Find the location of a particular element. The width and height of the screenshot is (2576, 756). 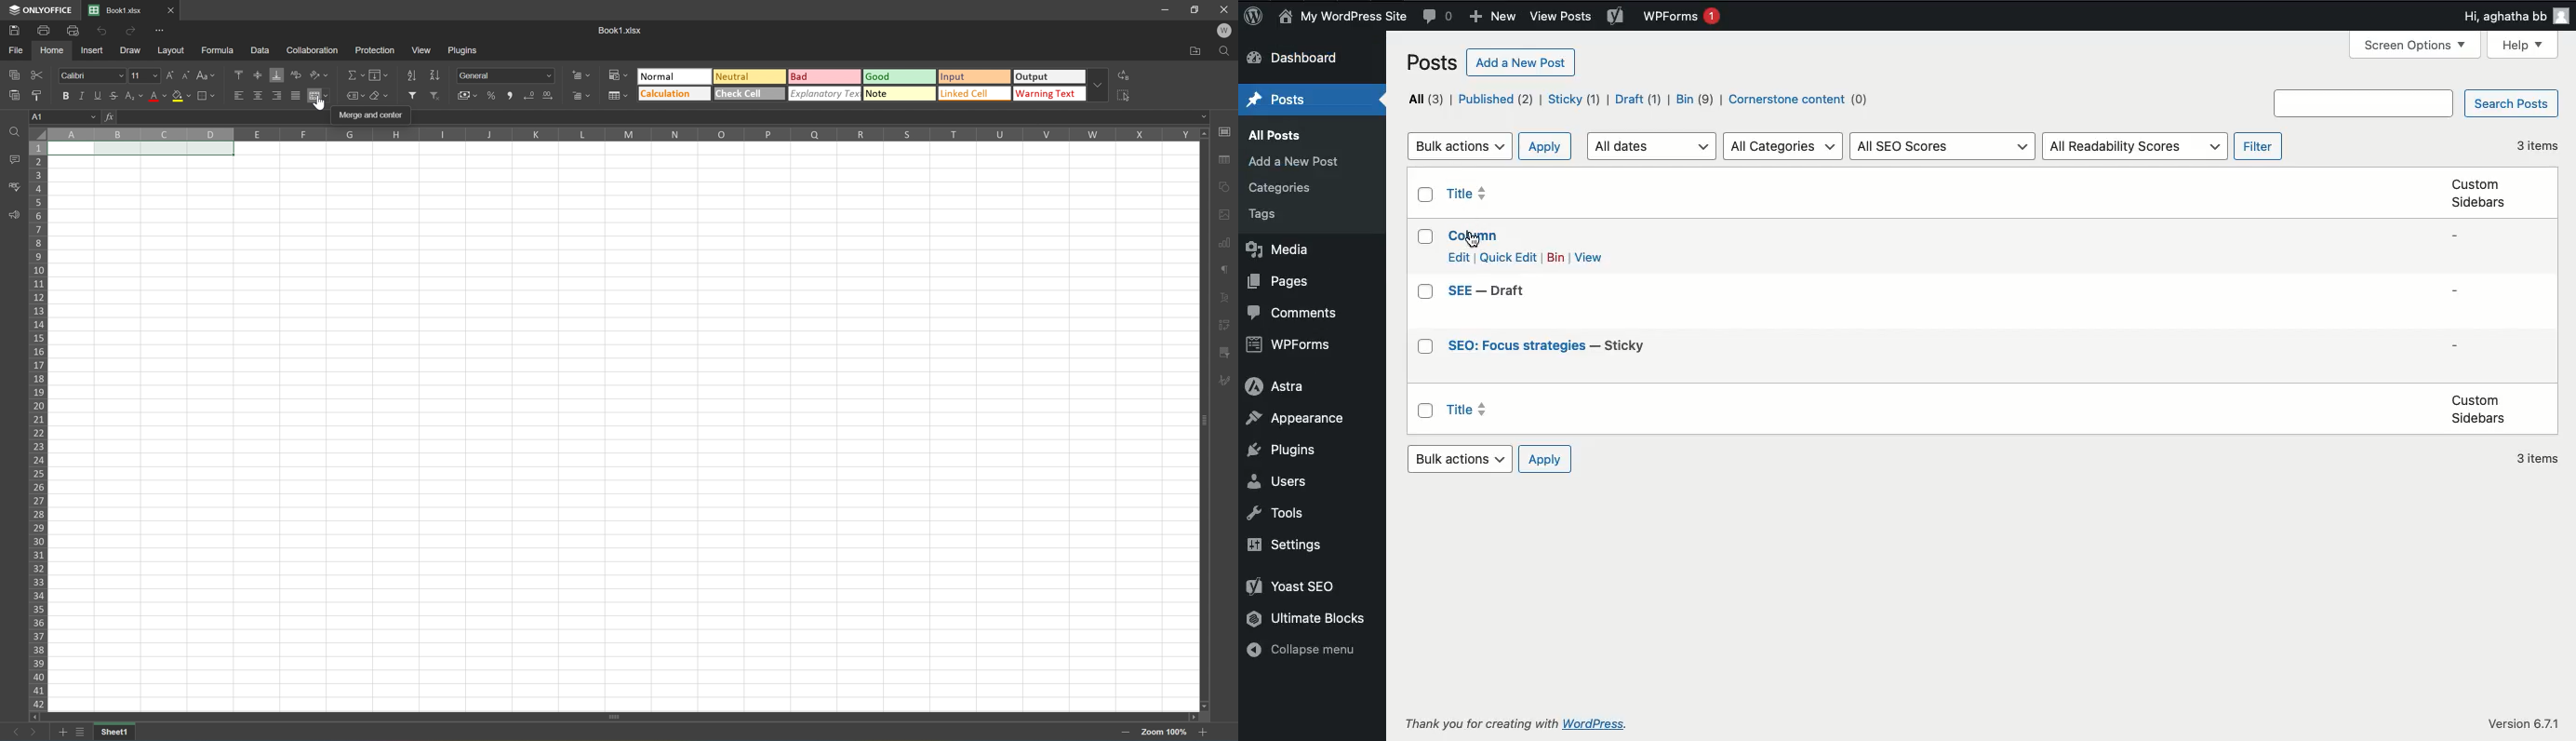

title is located at coordinates (1464, 409).